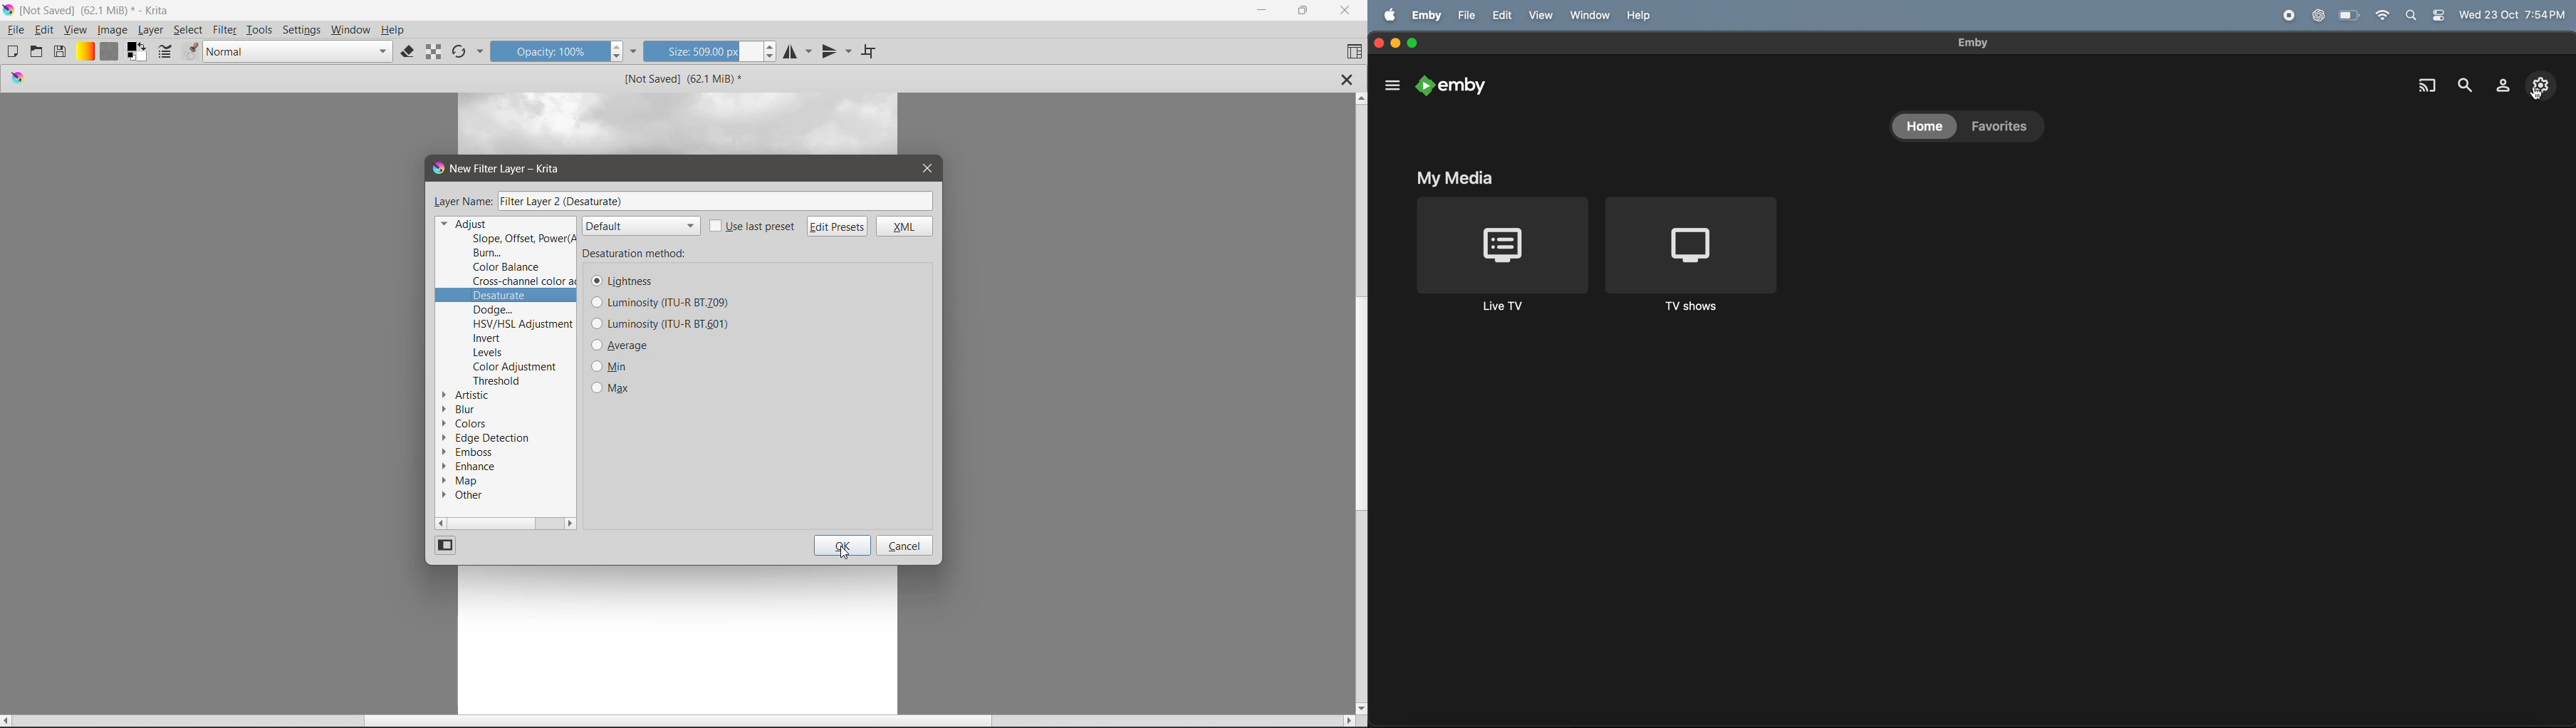 Image resolution: width=2576 pixels, height=728 pixels. I want to click on Select, so click(187, 30).